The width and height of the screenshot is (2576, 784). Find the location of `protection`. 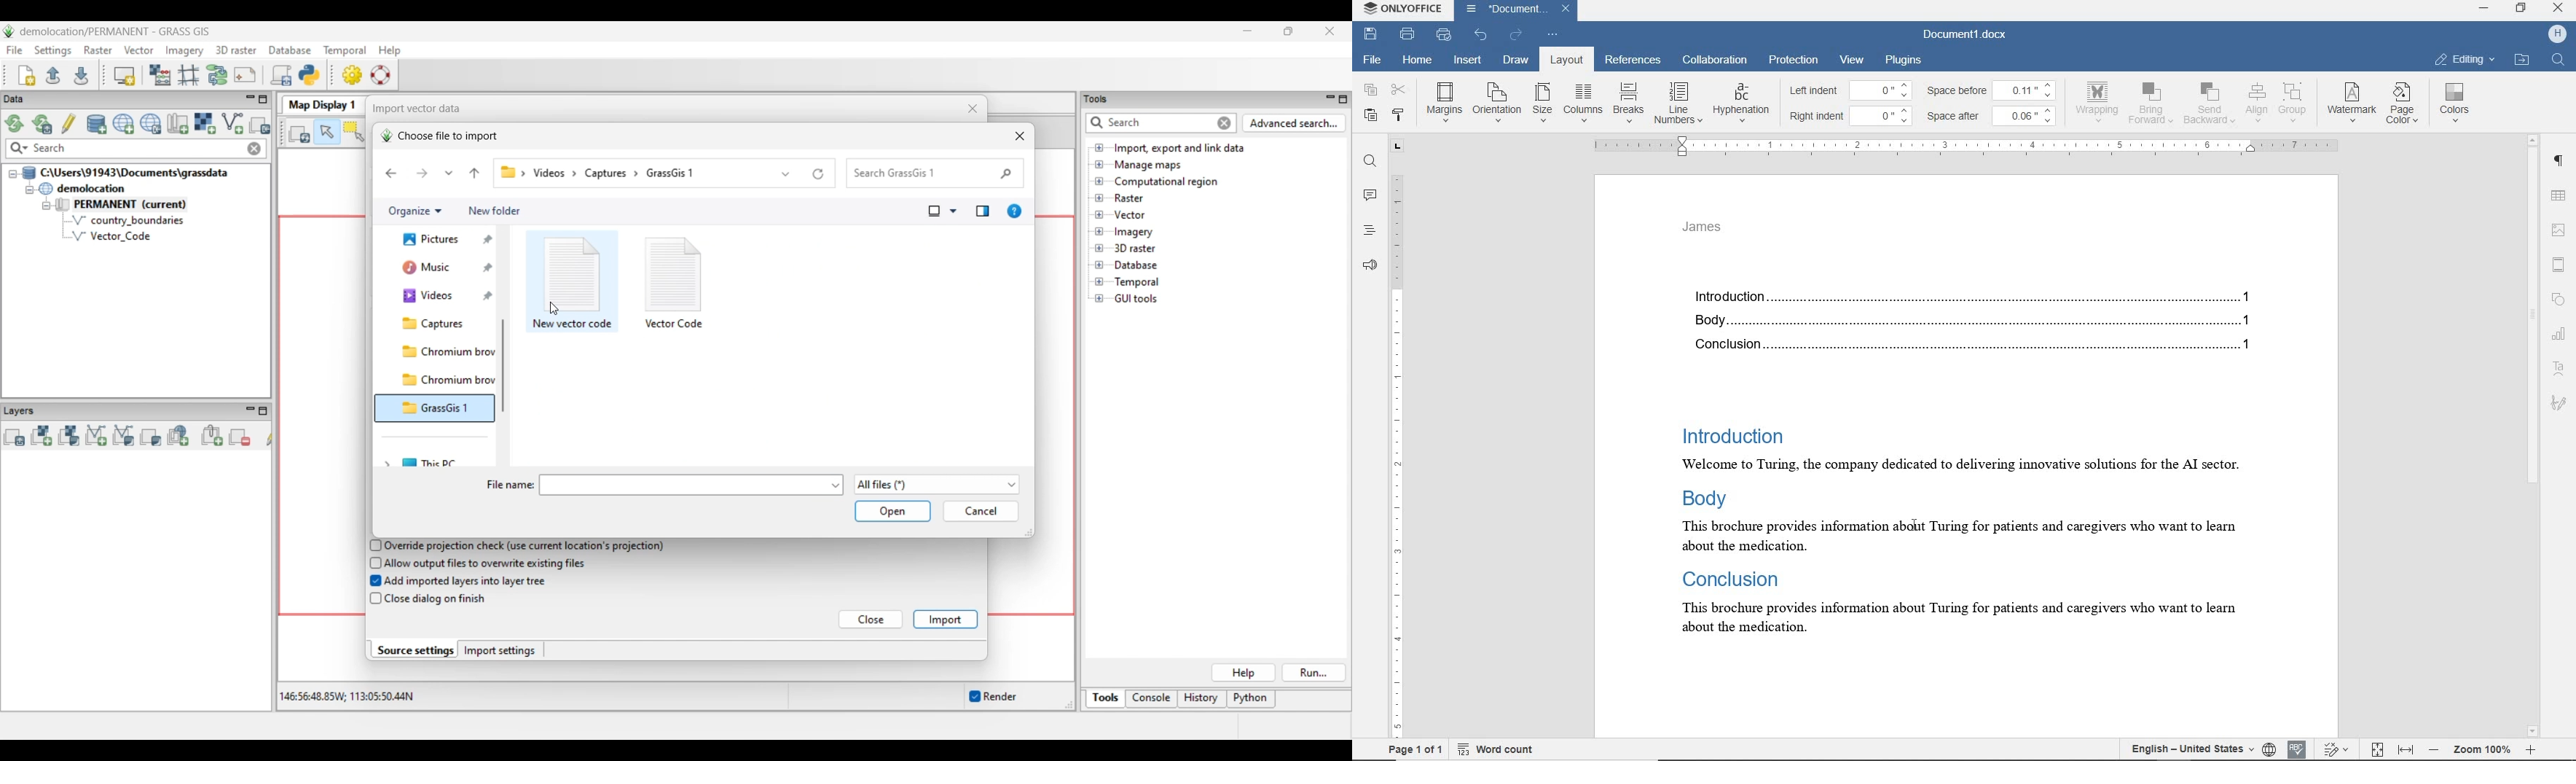

protection is located at coordinates (1793, 59).